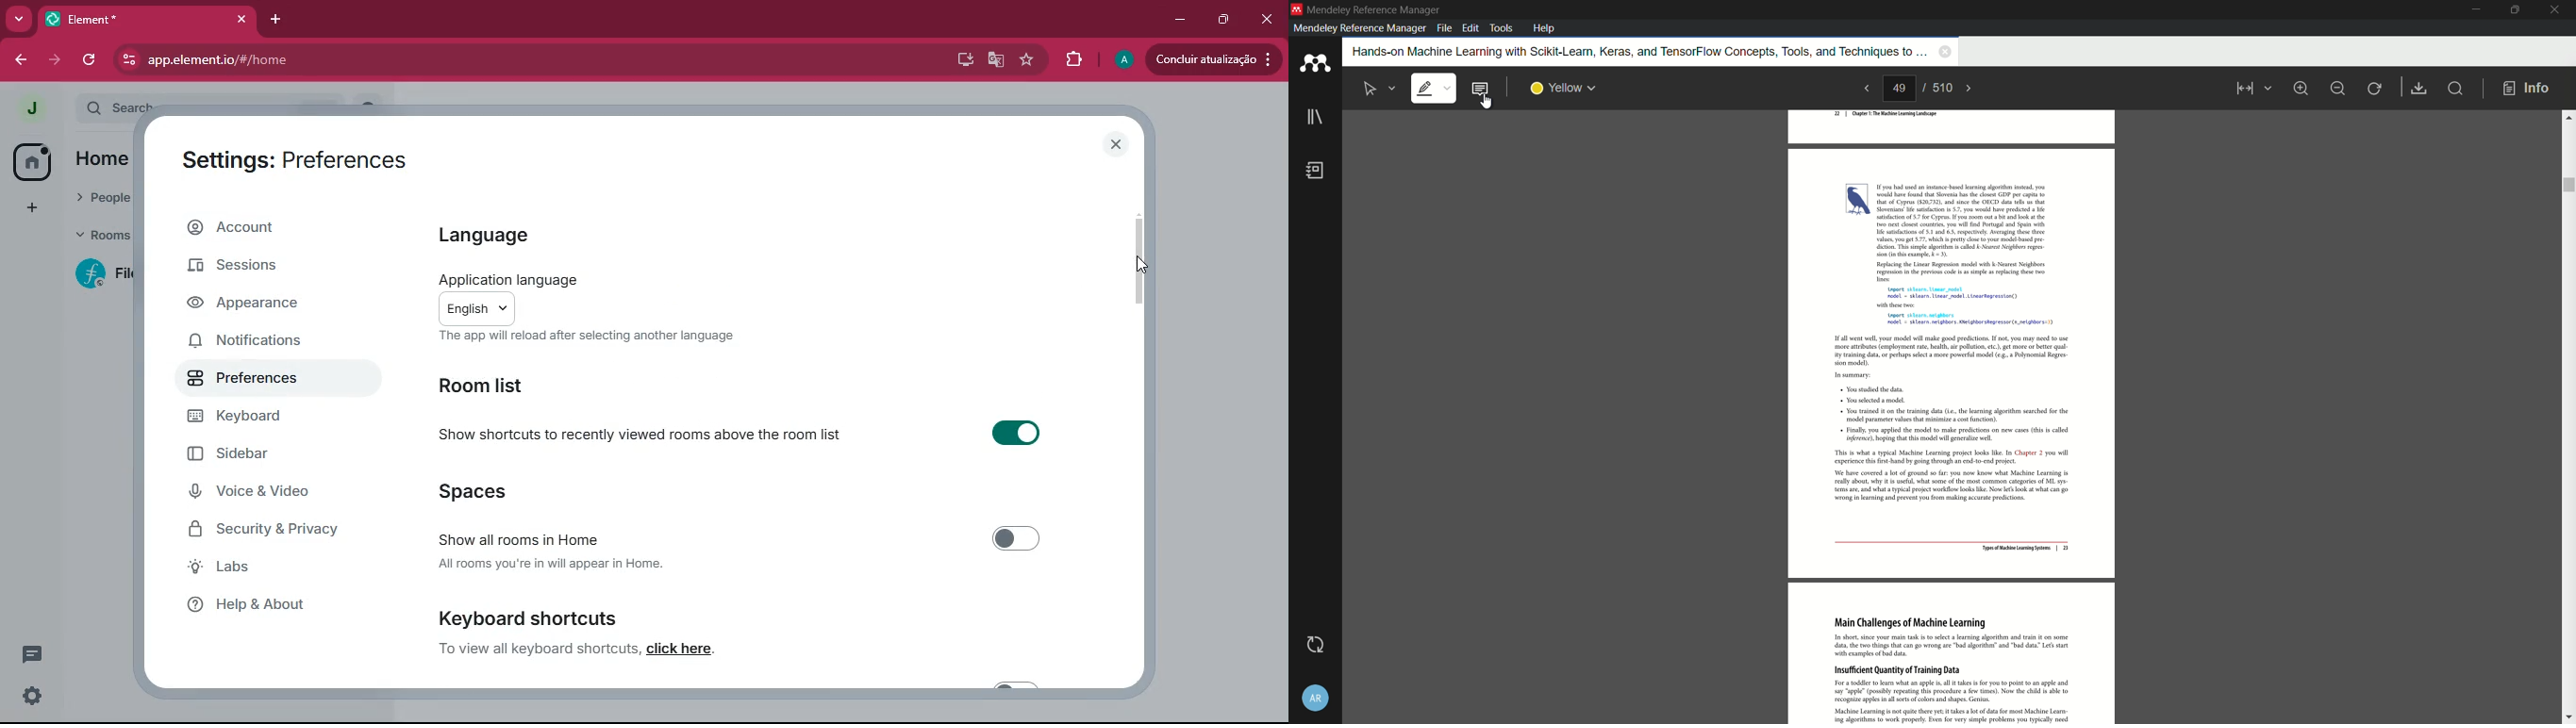 The height and width of the screenshot is (728, 2576). What do you see at coordinates (1013, 434) in the screenshot?
I see `toggle off or on` at bounding box center [1013, 434].